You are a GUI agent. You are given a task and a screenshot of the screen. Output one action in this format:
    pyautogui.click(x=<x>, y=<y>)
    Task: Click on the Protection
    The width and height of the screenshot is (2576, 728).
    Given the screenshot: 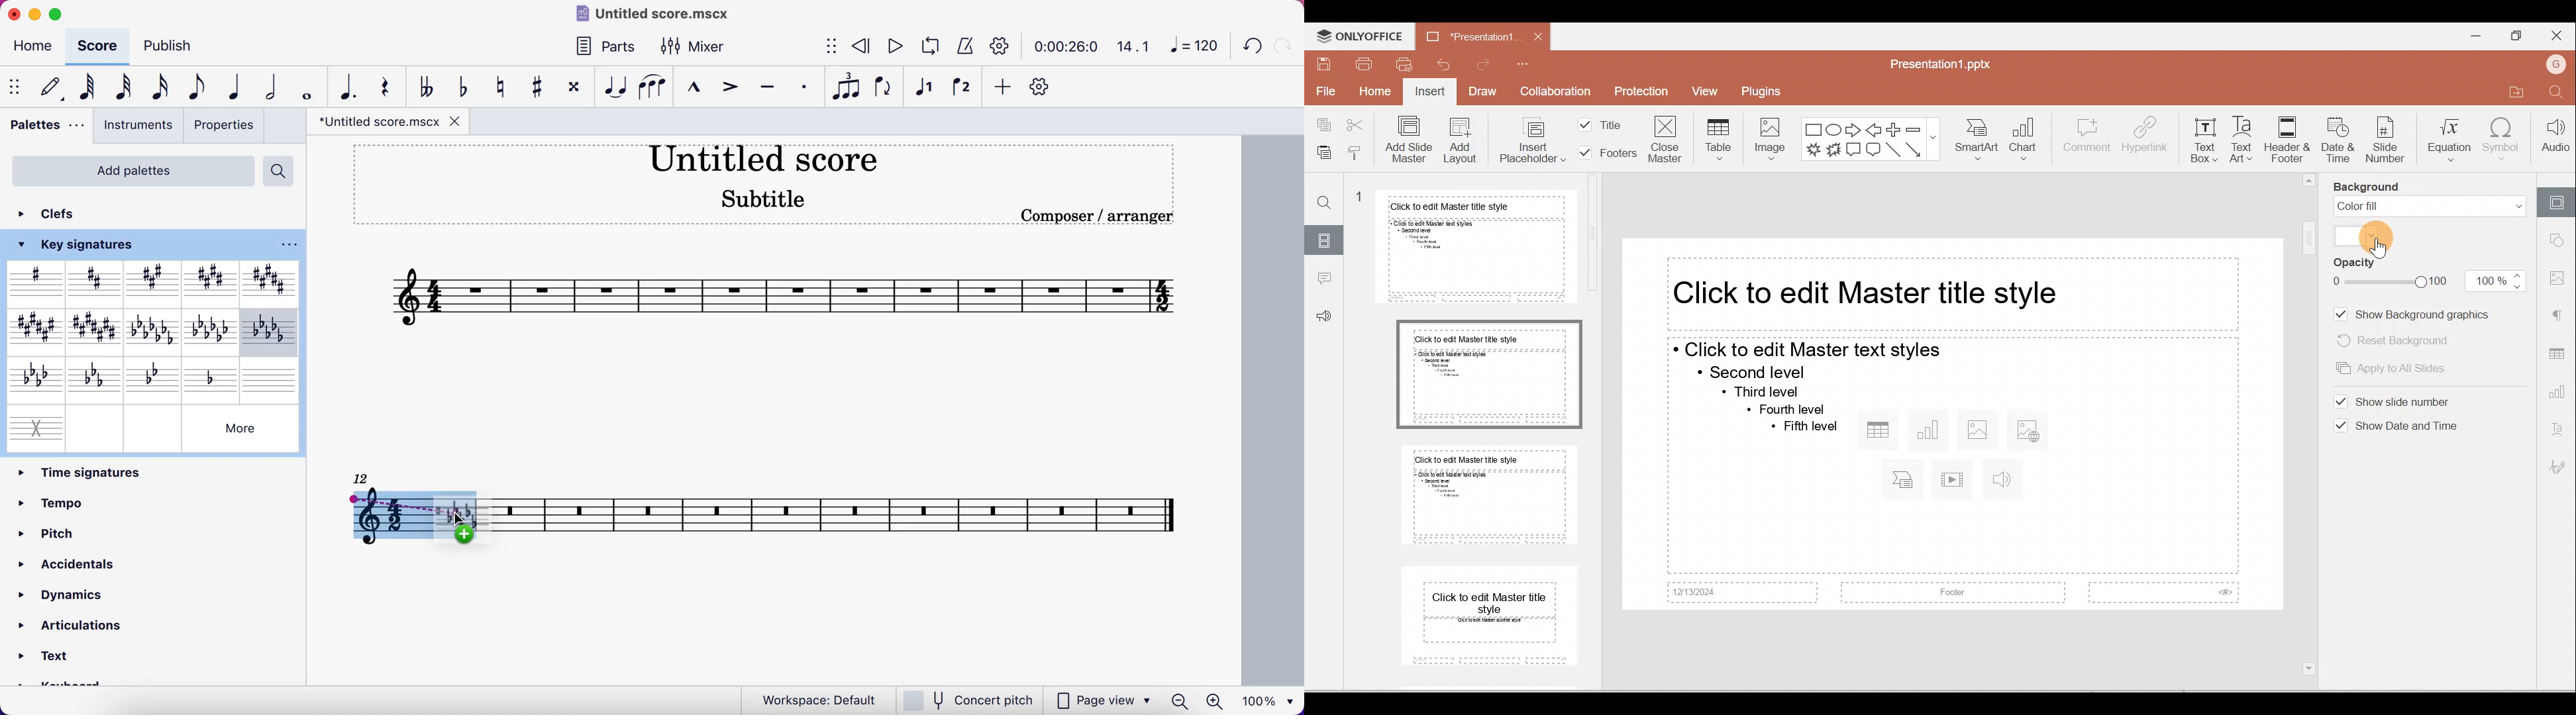 What is the action you would take?
    pyautogui.click(x=1642, y=93)
    